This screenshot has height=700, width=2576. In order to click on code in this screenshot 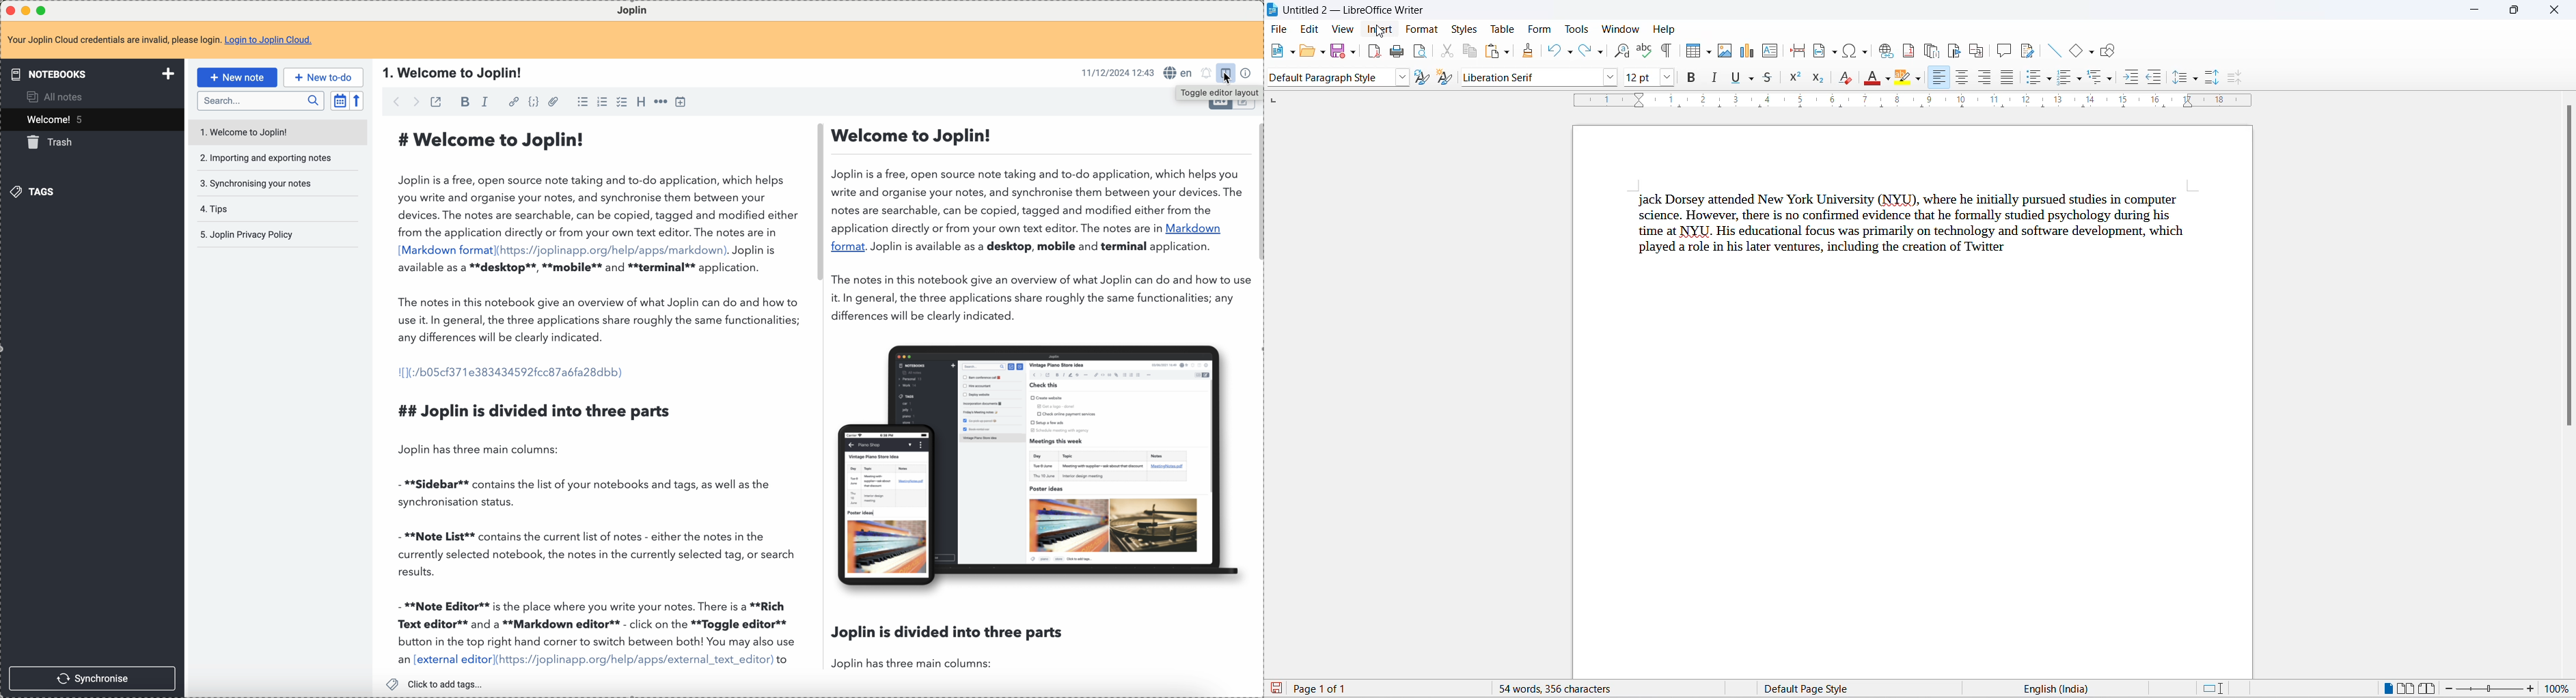, I will do `click(535, 102)`.